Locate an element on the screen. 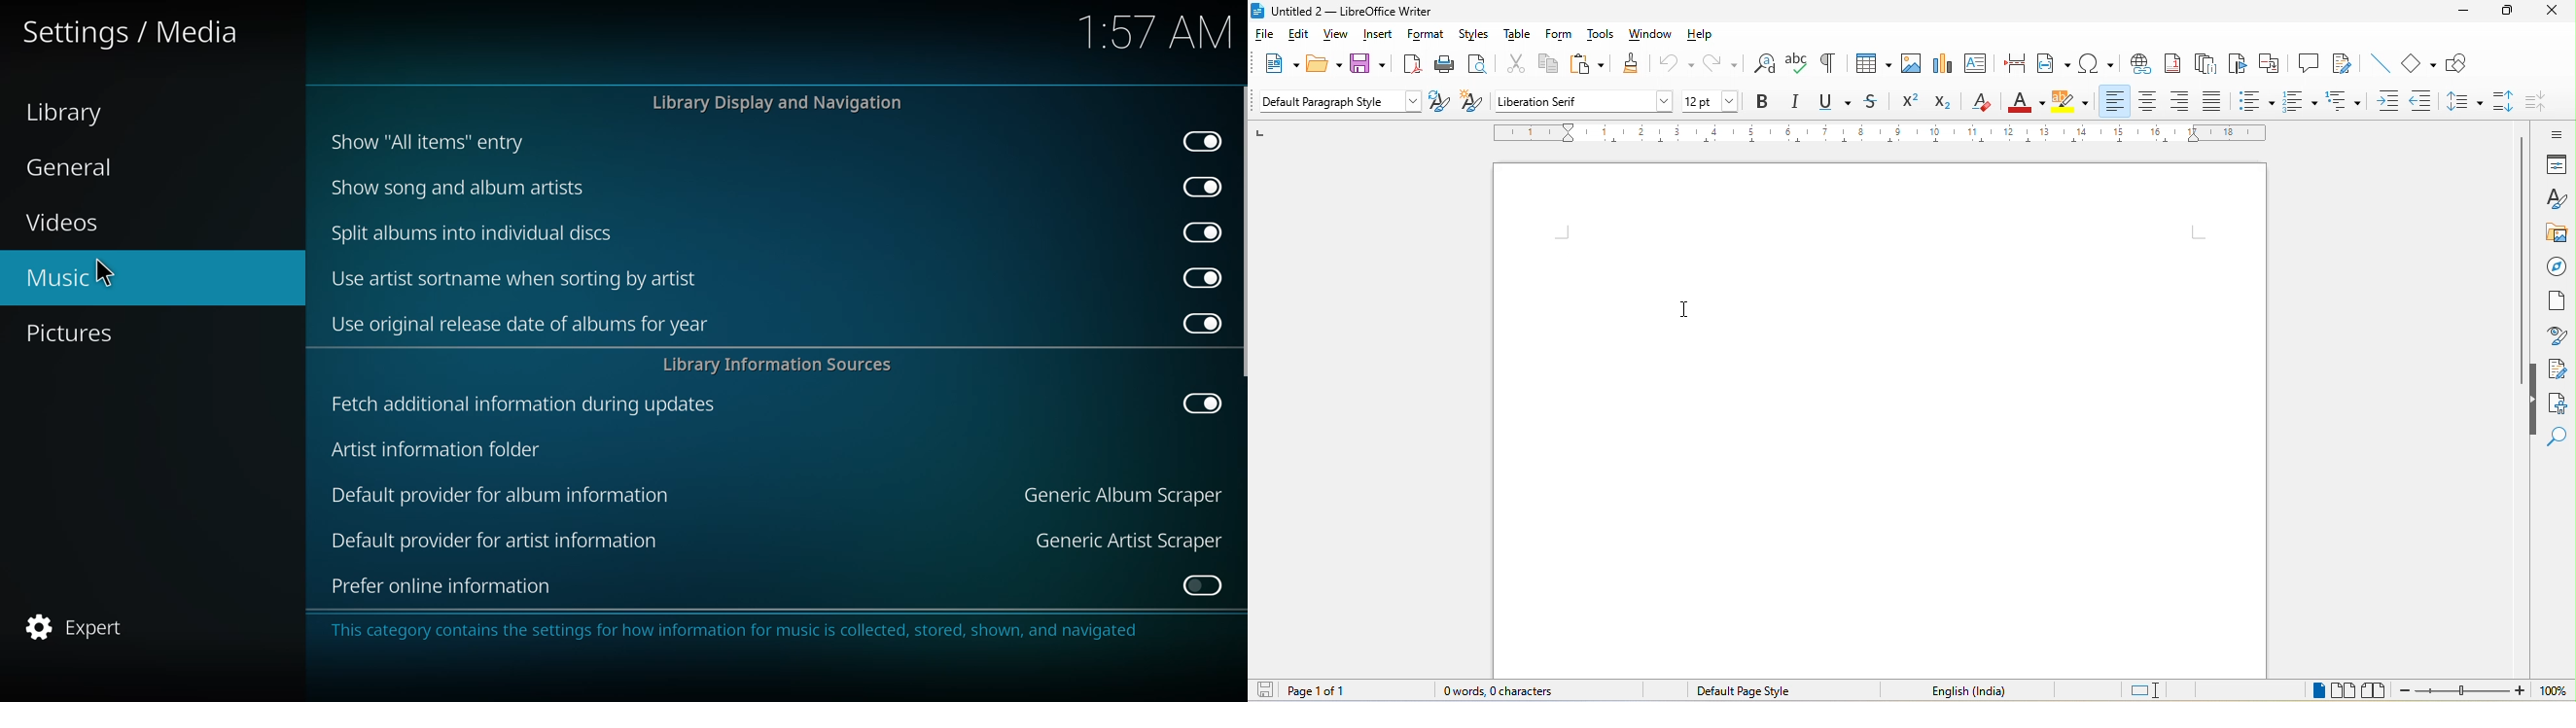 This screenshot has width=2576, height=728. info is located at coordinates (737, 630).